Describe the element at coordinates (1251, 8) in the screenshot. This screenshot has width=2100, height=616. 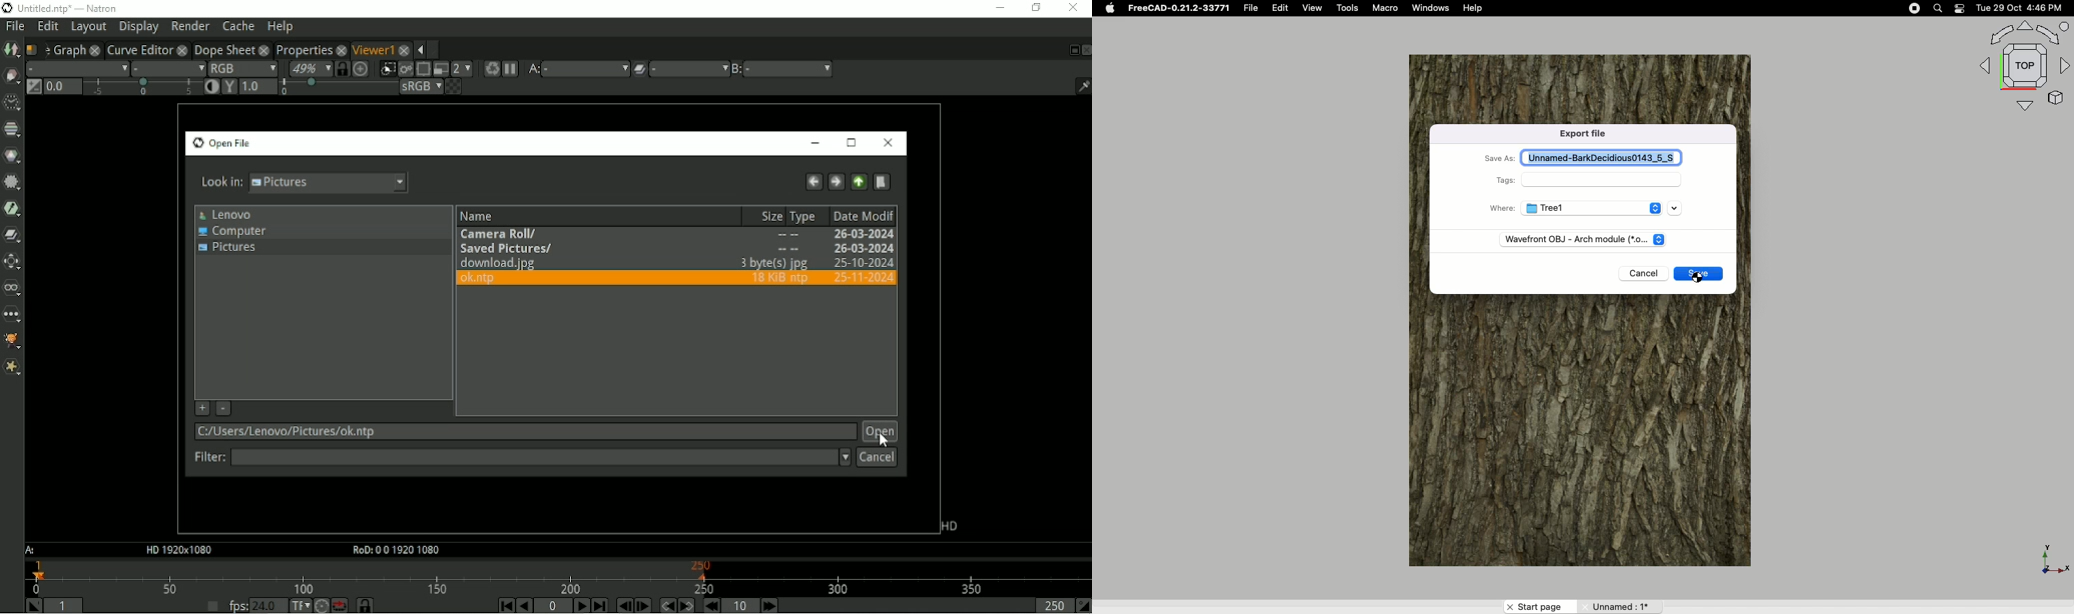
I see `File` at that location.